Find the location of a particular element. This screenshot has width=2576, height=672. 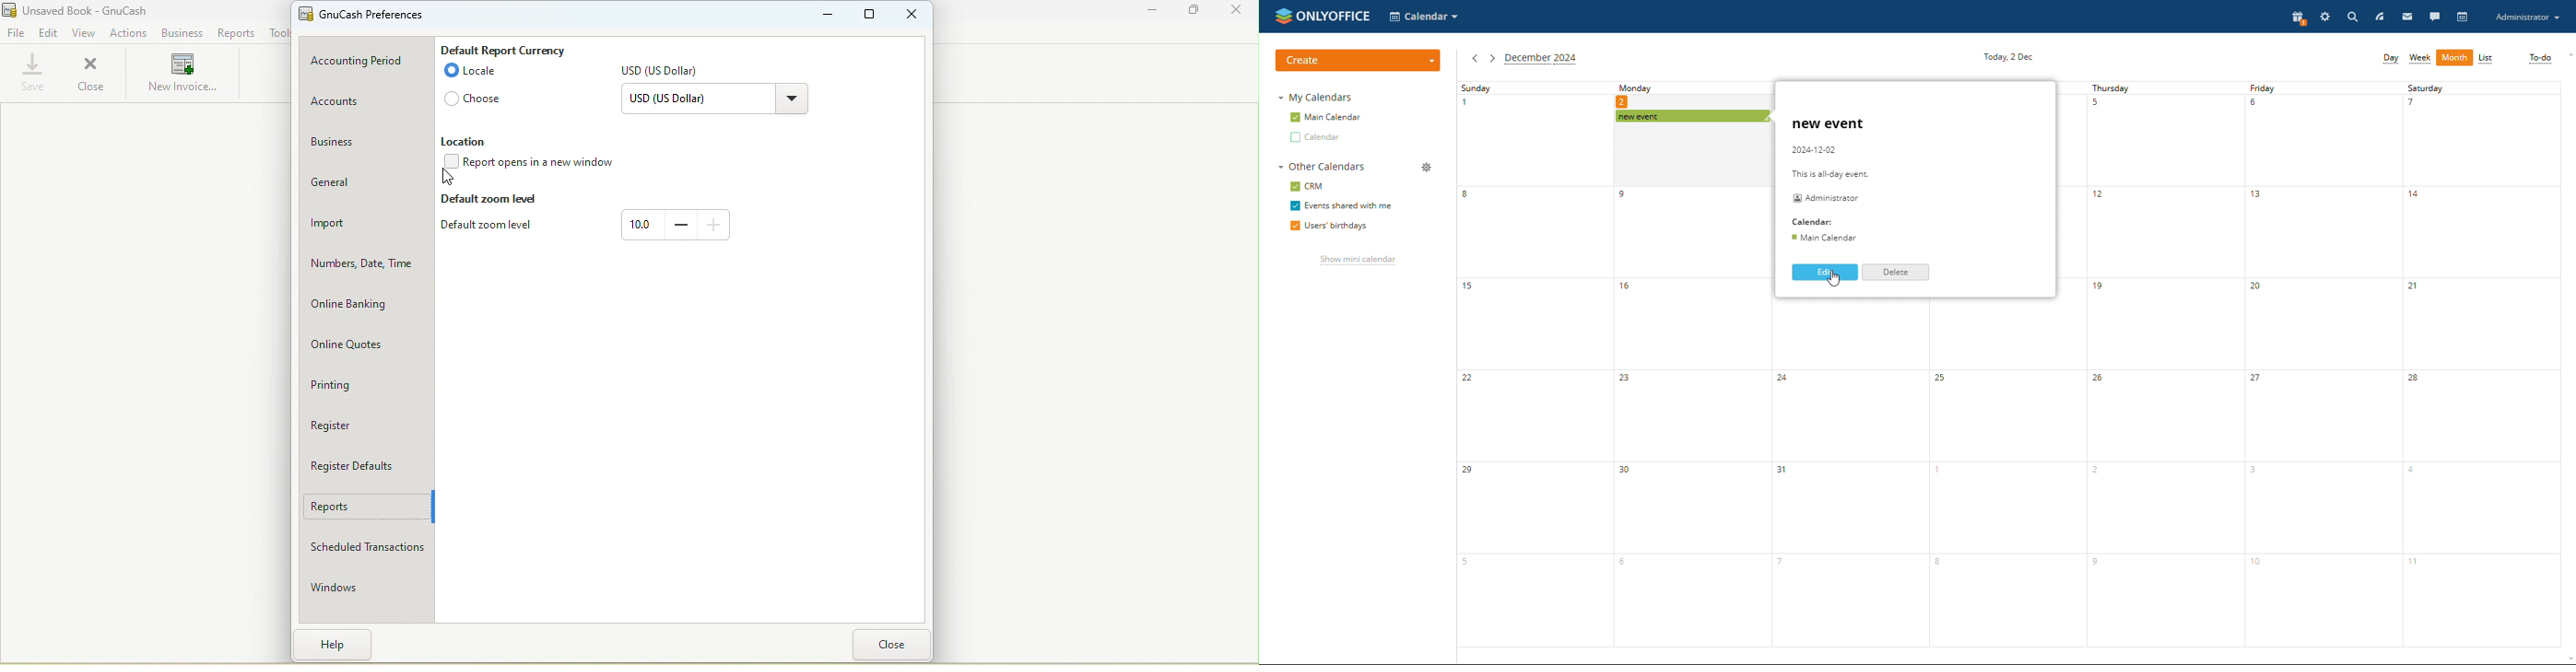

wednesday is located at coordinates (2007, 476).